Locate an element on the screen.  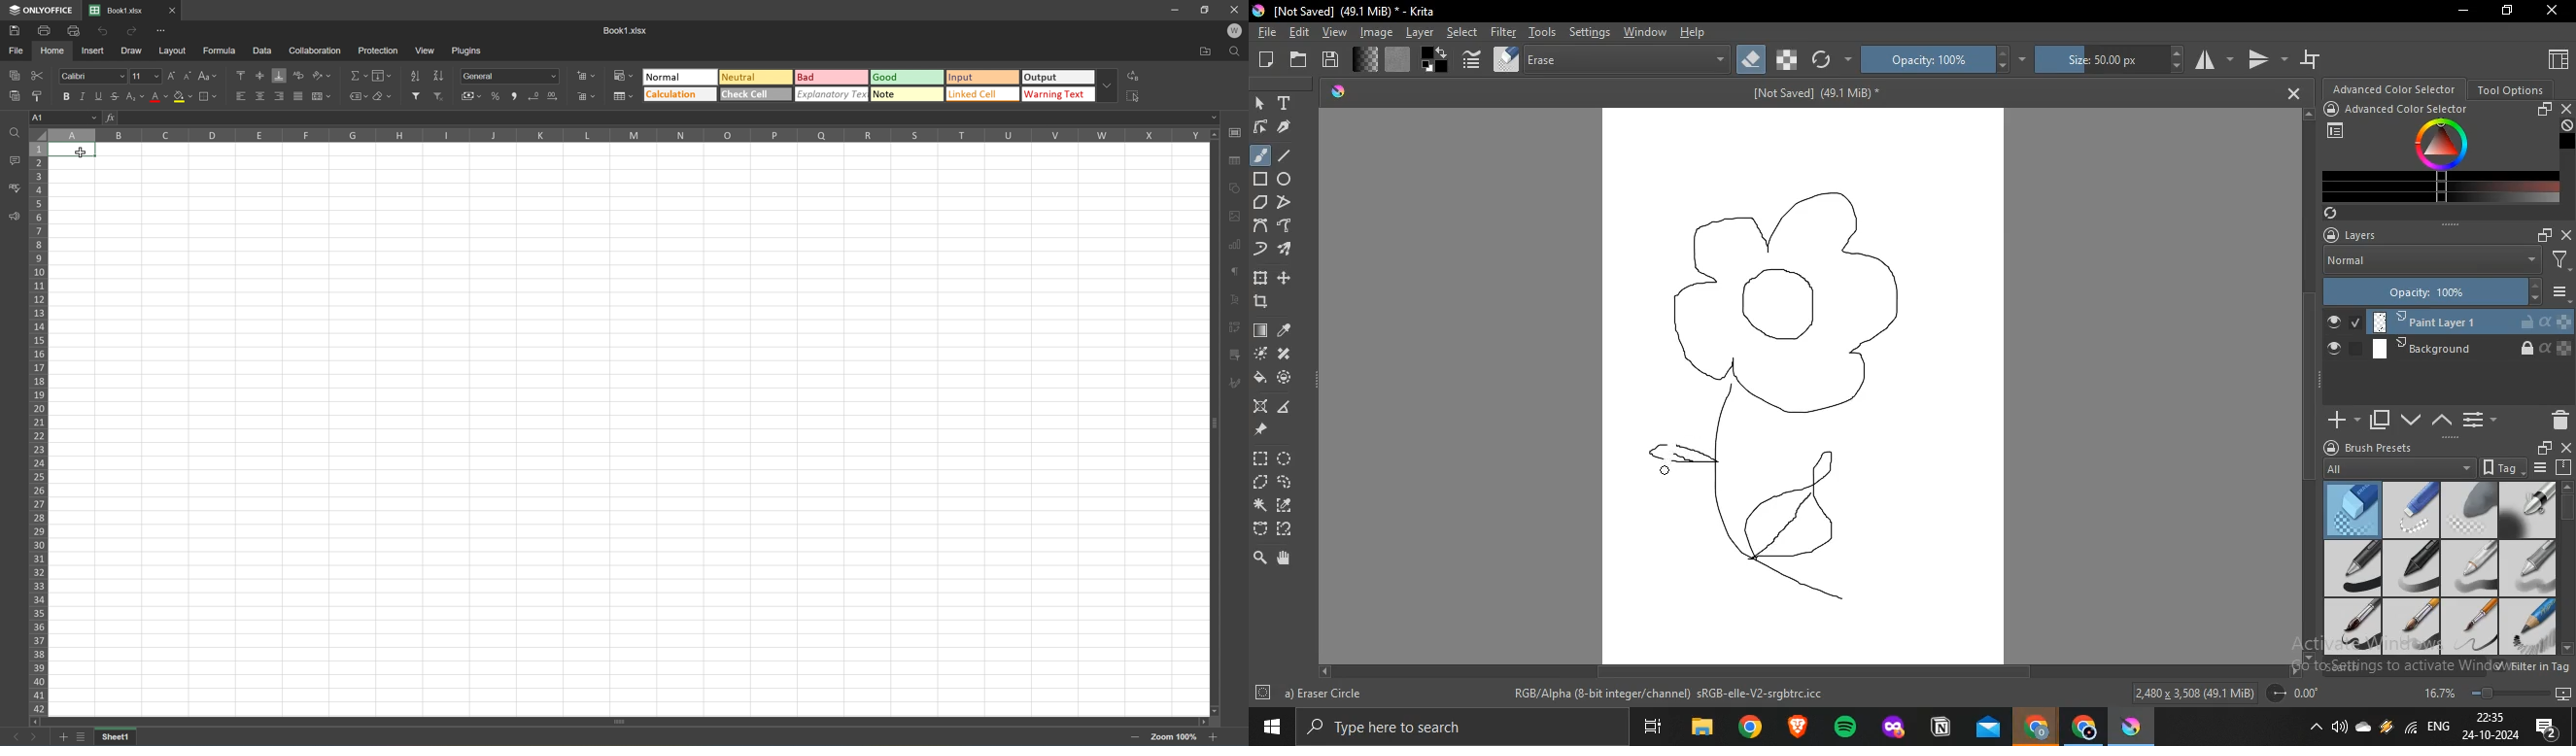
edit brush settings is located at coordinates (1473, 58).